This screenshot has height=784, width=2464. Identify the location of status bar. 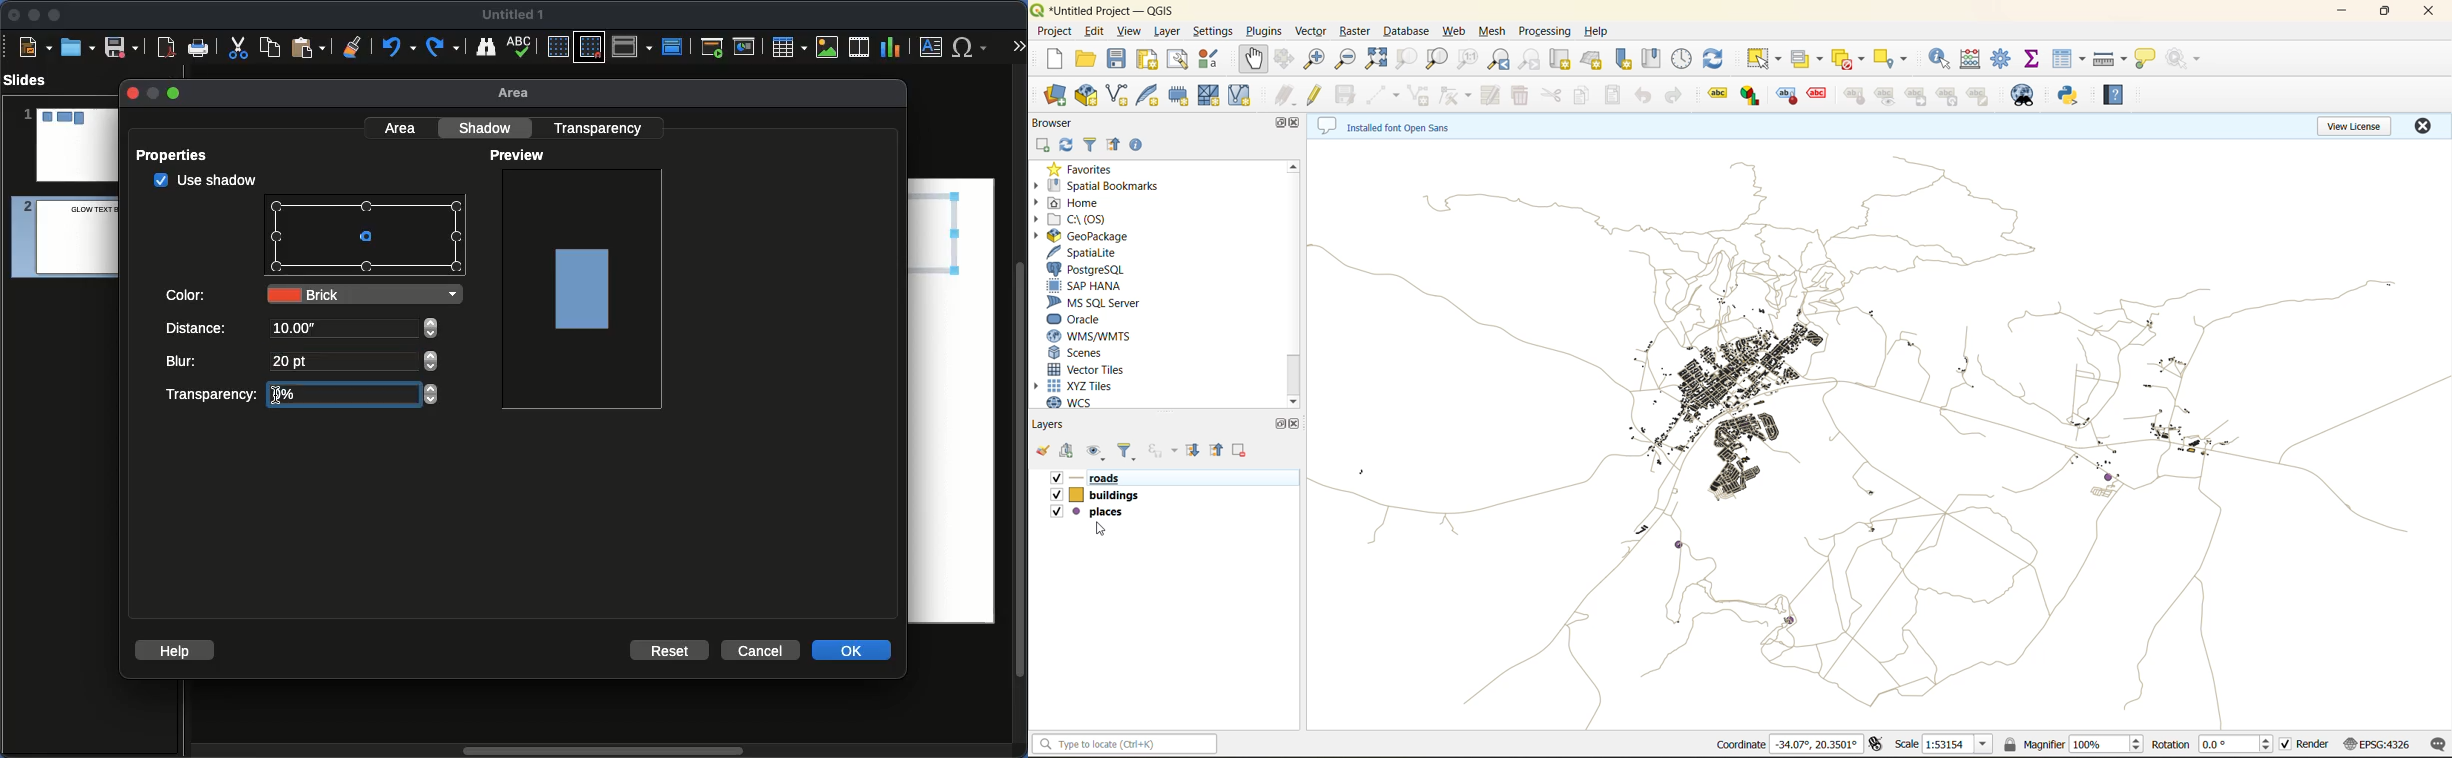
(1126, 744).